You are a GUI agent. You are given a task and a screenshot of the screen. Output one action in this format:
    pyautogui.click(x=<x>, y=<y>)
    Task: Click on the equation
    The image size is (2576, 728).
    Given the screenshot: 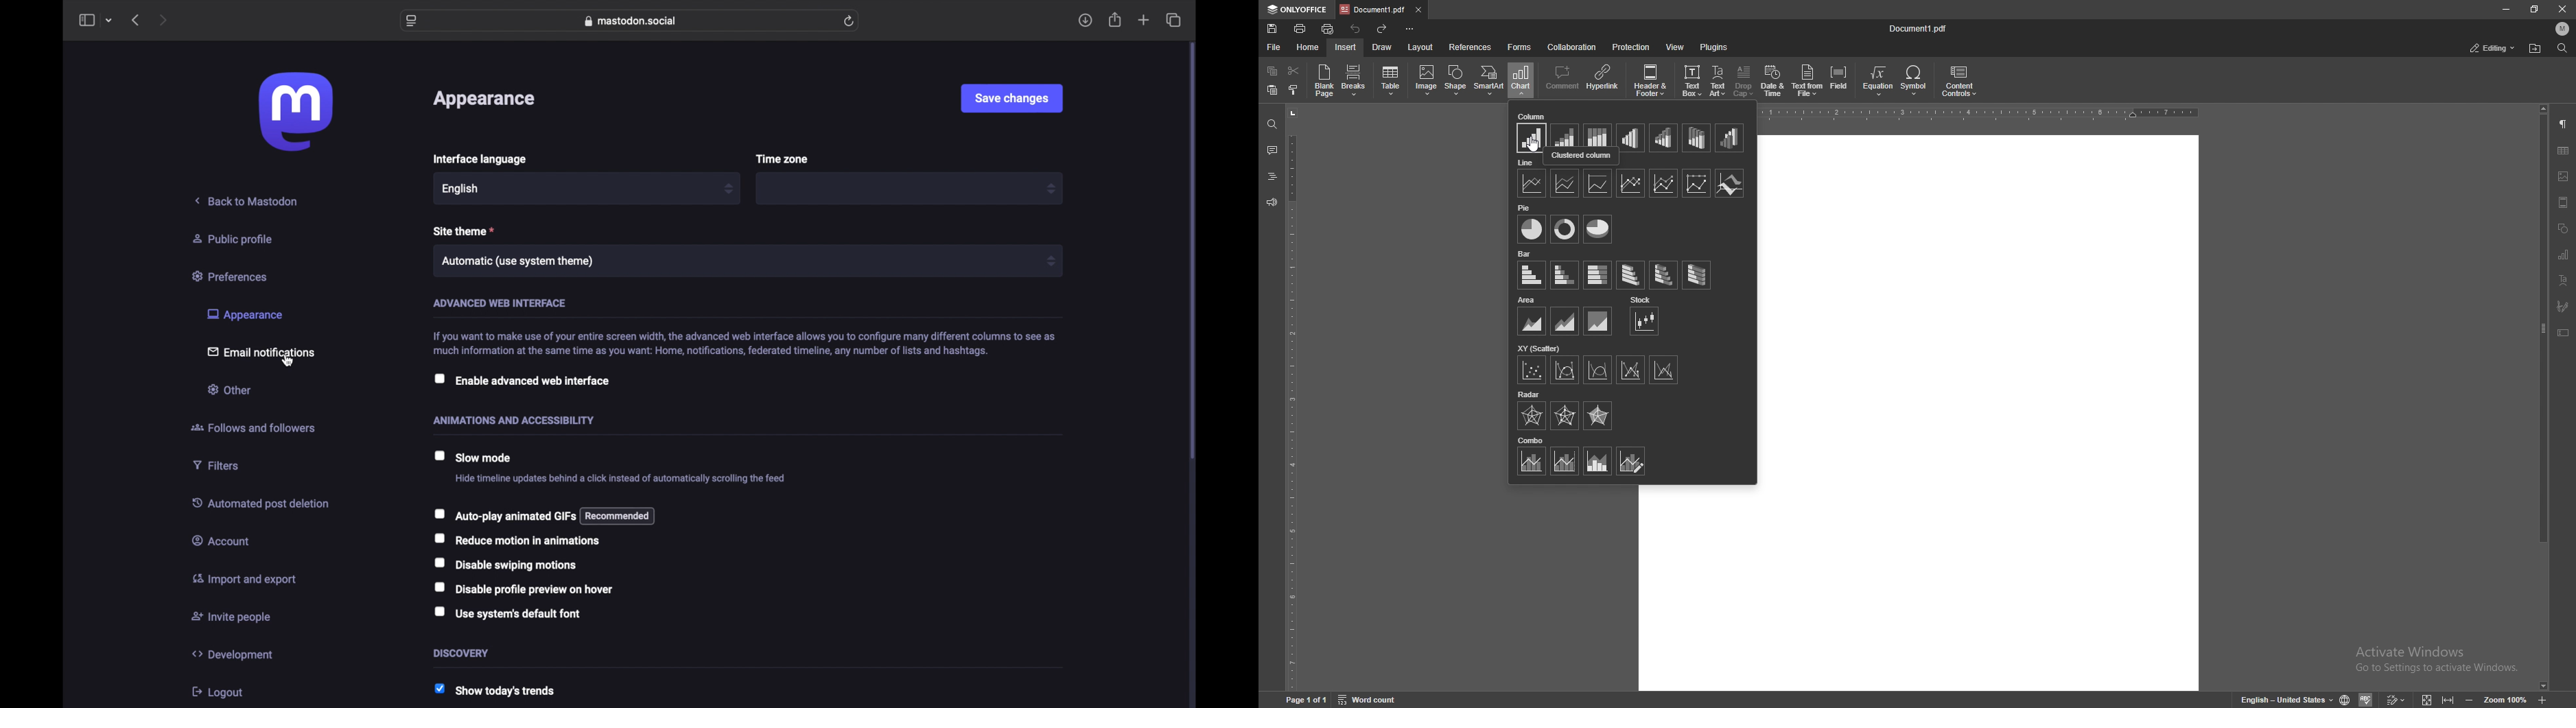 What is the action you would take?
    pyautogui.click(x=1879, y=80)
    